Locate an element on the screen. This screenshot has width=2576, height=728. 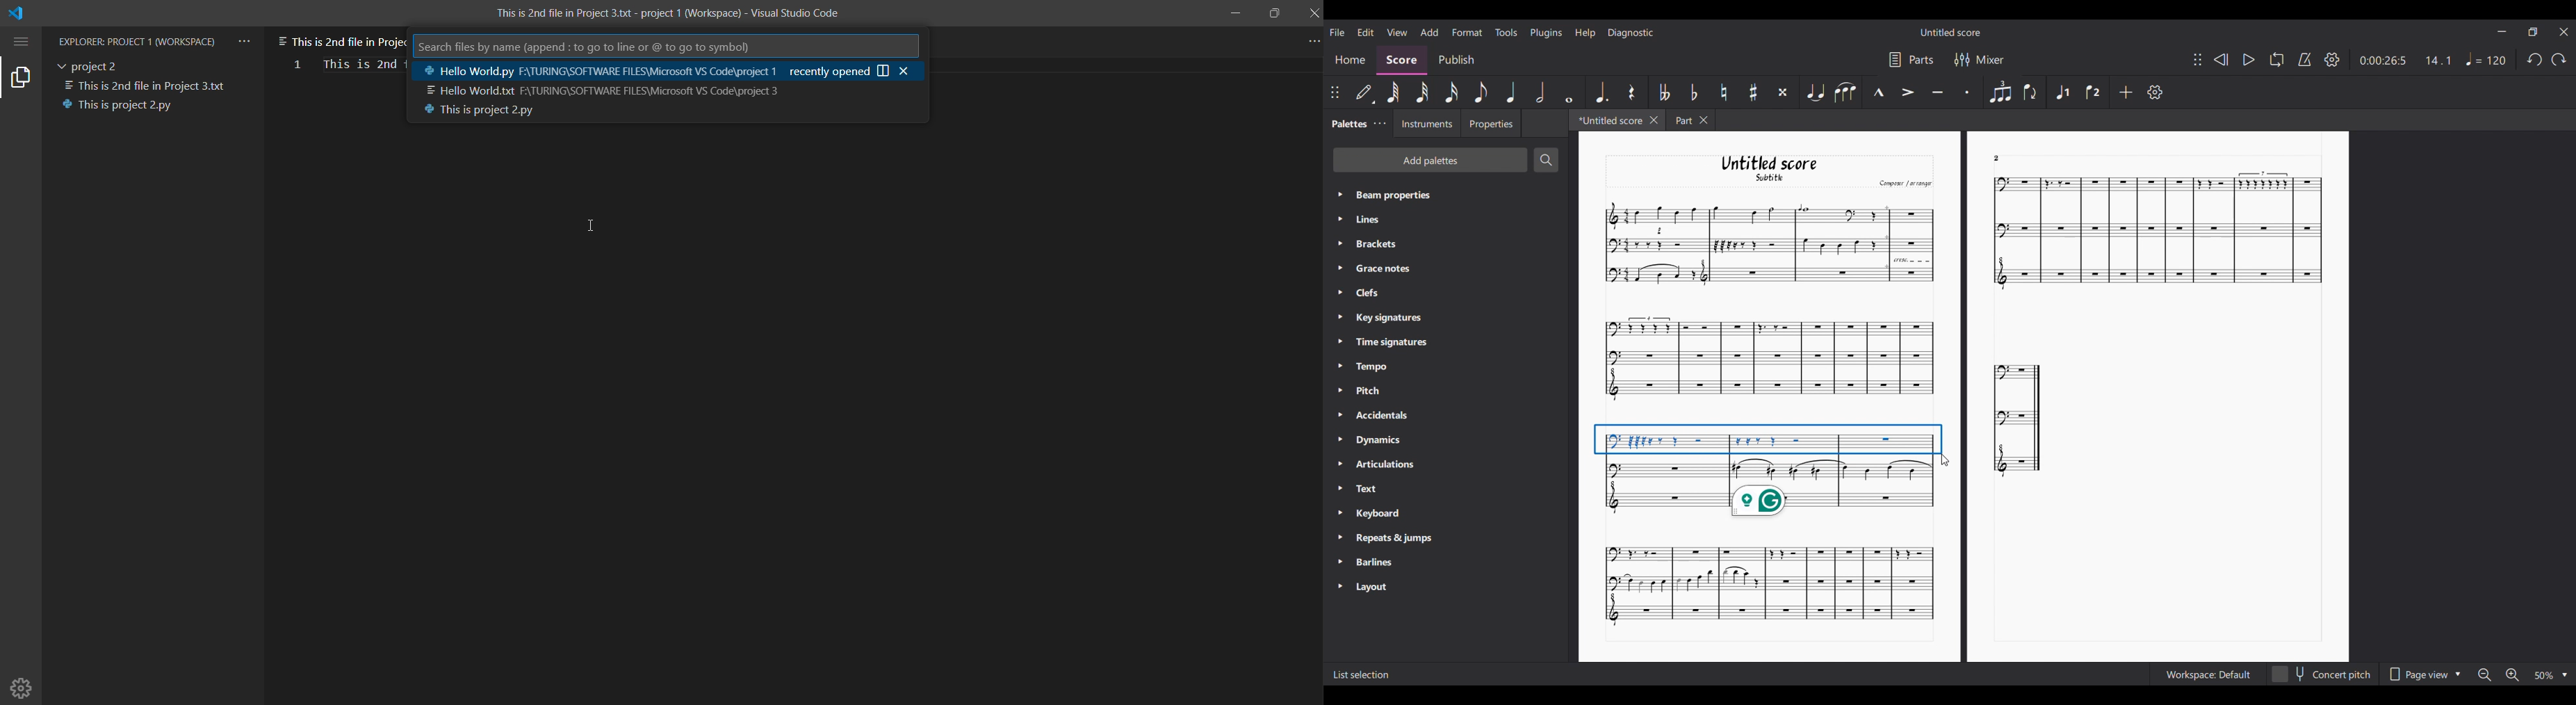
> Barlines is located at coordinates (1372, 563).